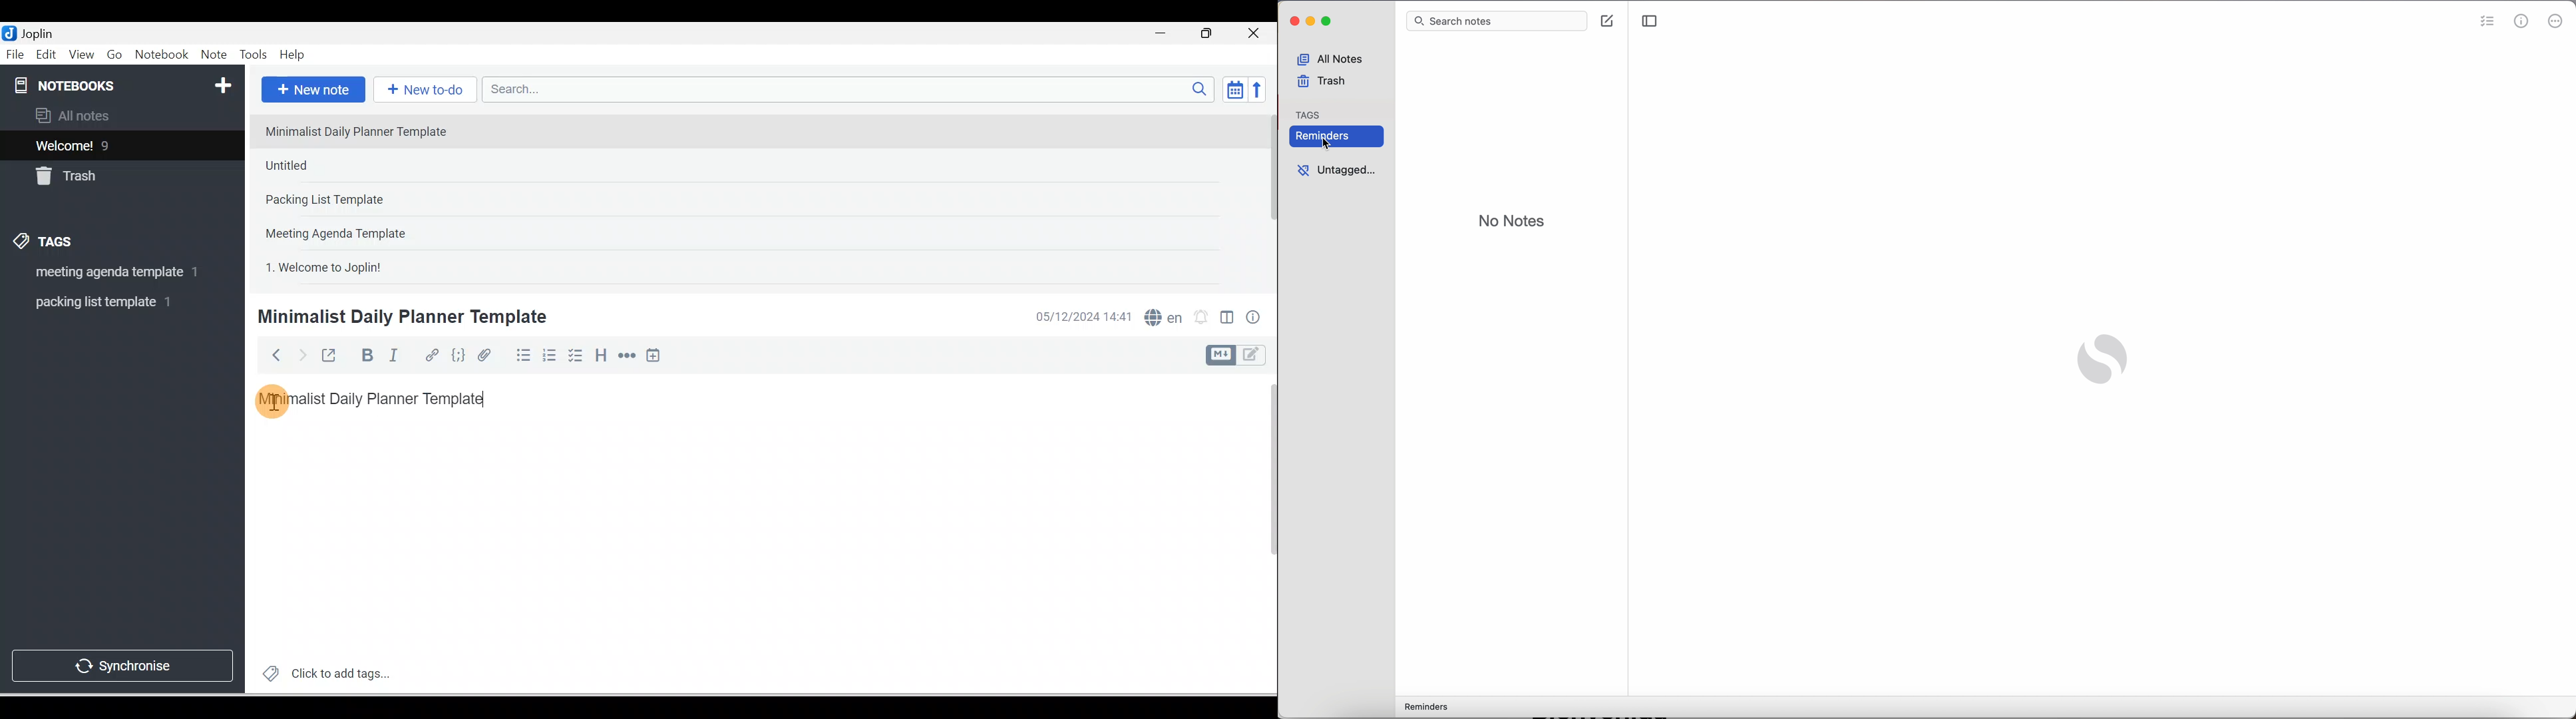 This screenshot has height=728, width=2576. Describe the element at coordinates (574, 356) in the screenshot. I see `Checkbox` at that location.